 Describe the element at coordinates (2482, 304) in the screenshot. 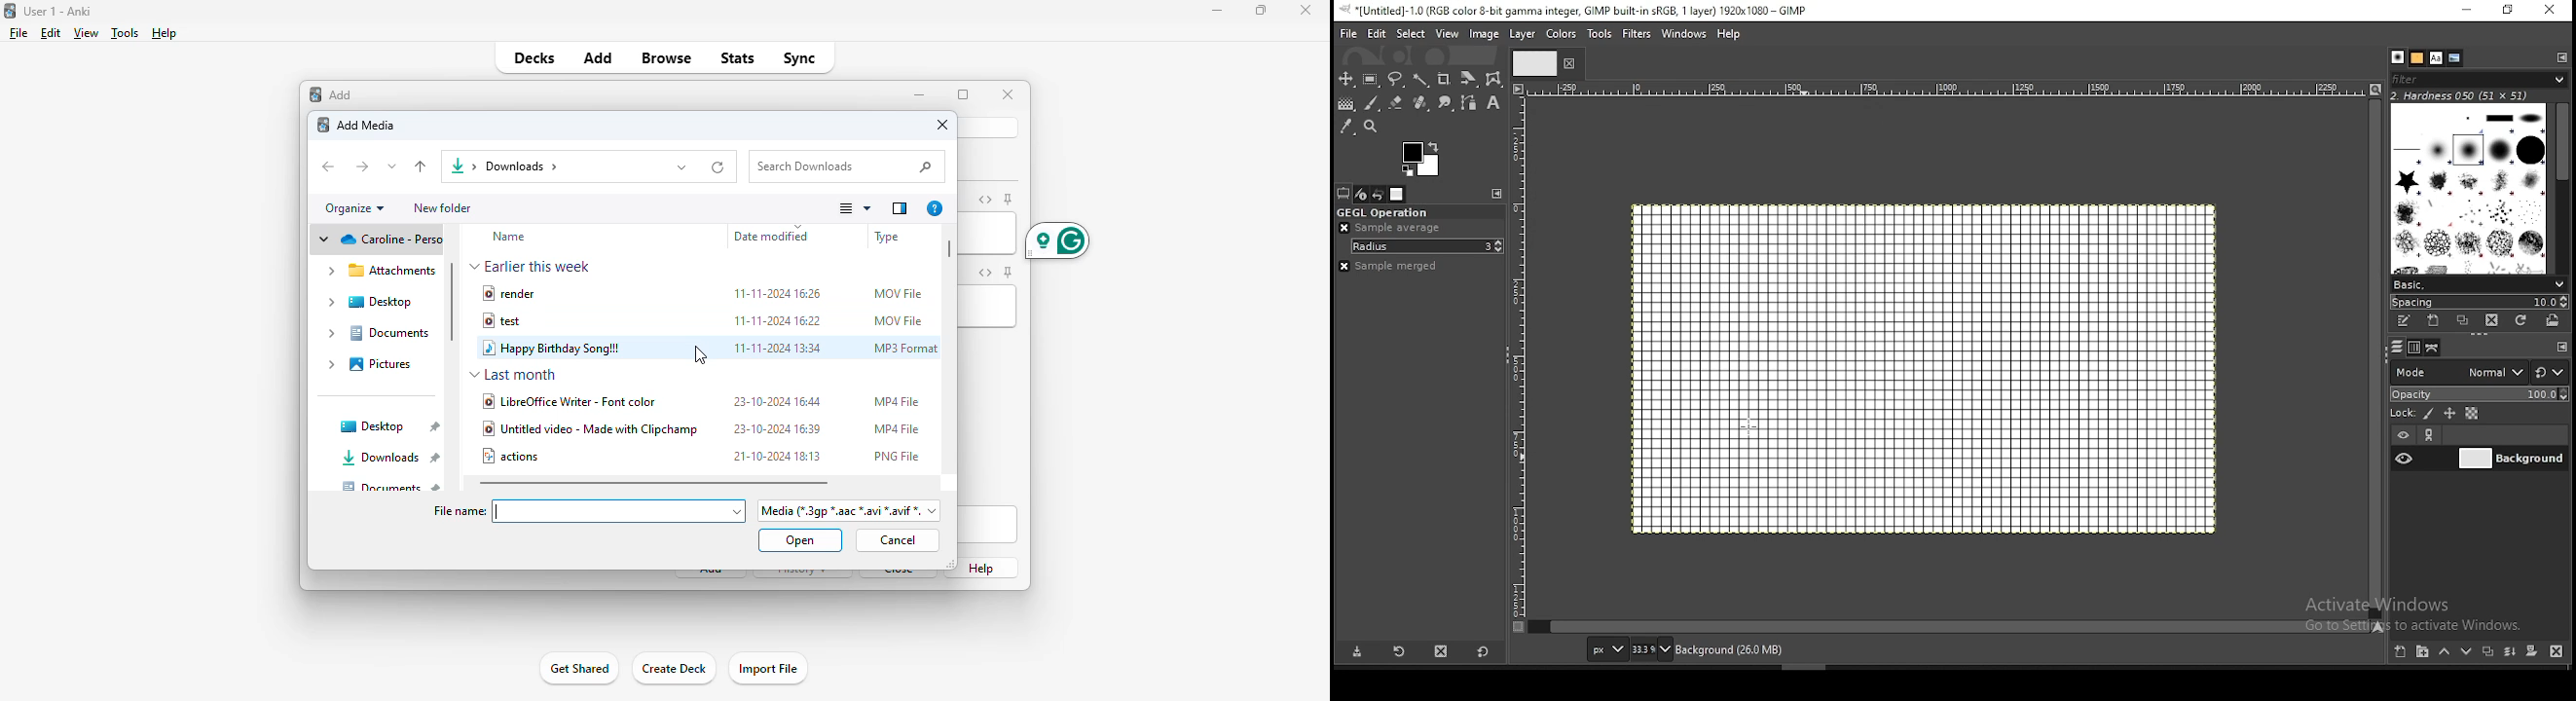

I see `spacing` at that location.